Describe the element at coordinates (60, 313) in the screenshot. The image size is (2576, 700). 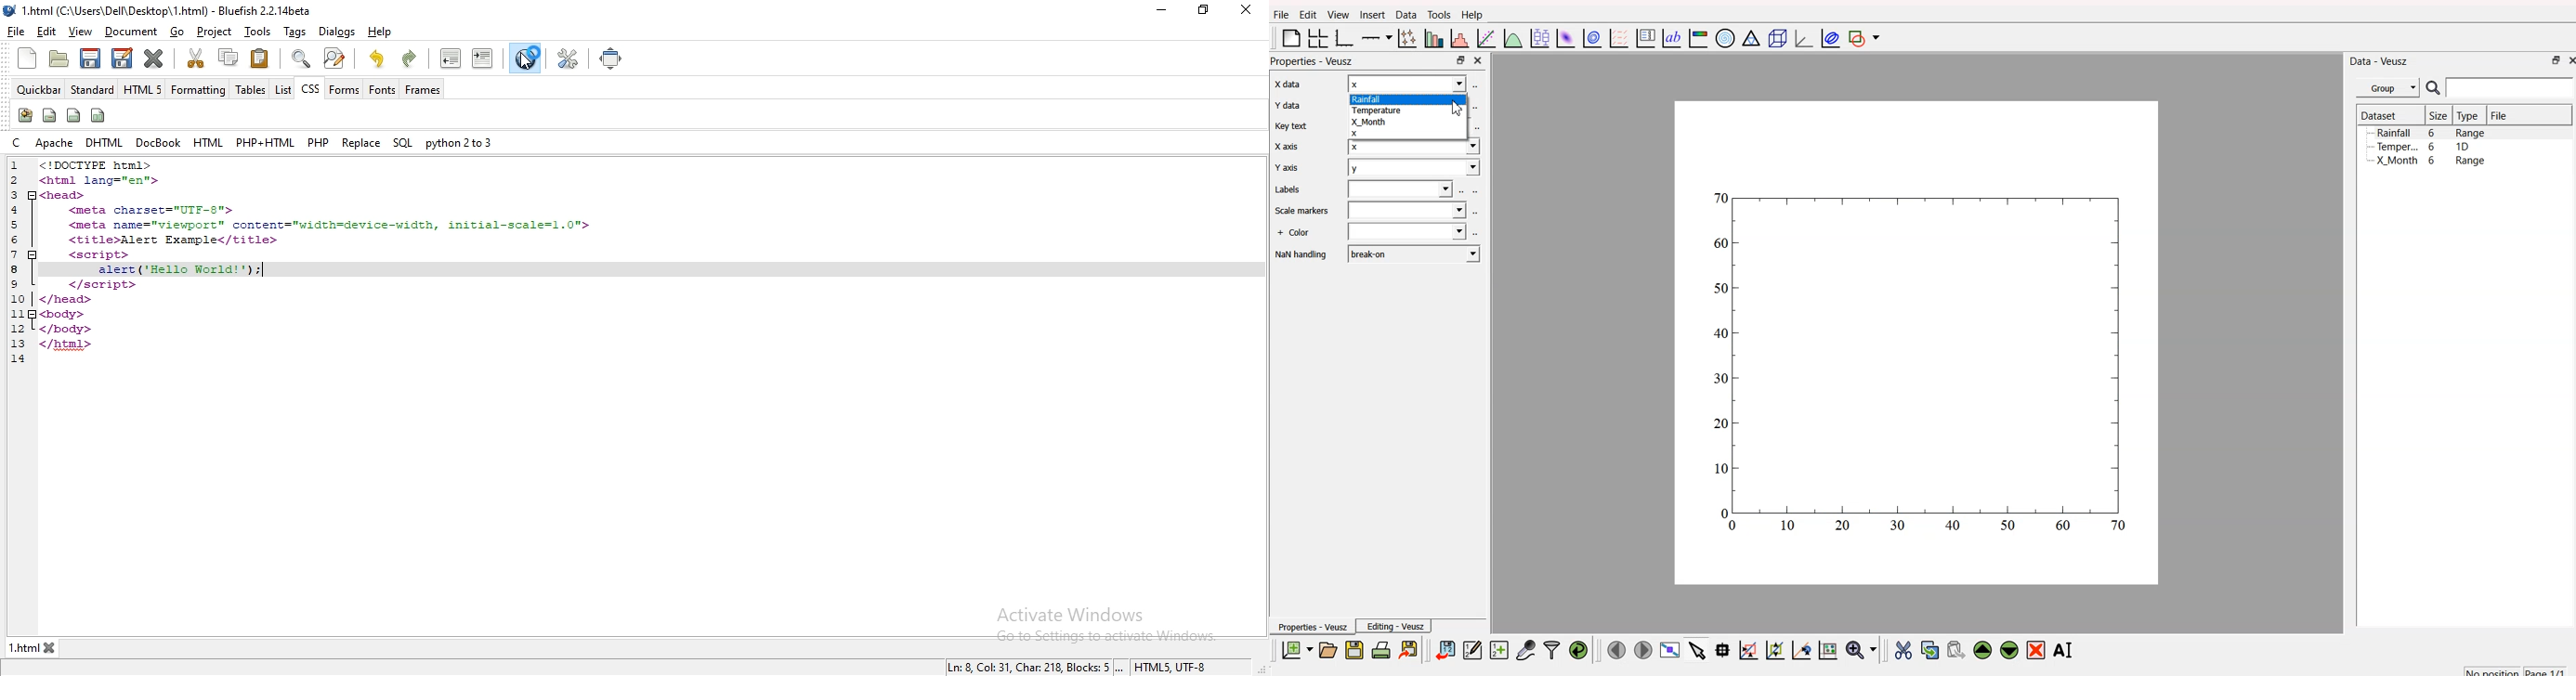
I see `<body>` at that location.